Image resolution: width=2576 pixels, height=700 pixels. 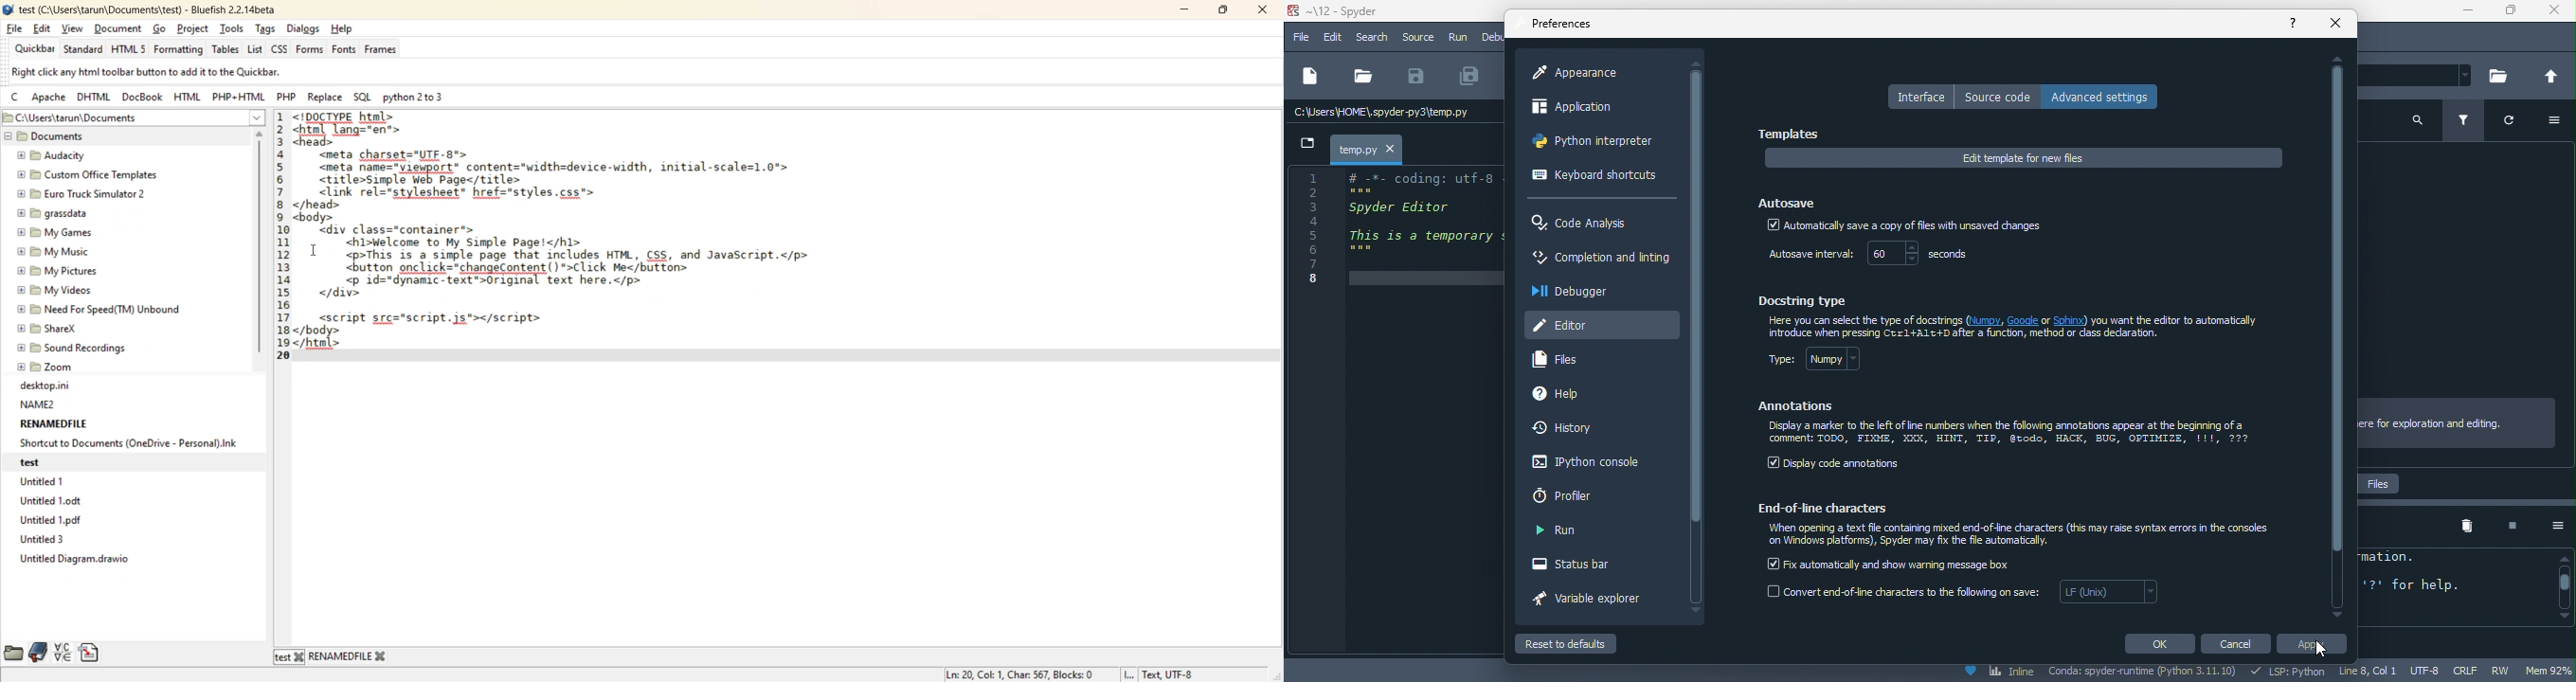 I want to click on cursor movement, so click(x=2330, y=649).